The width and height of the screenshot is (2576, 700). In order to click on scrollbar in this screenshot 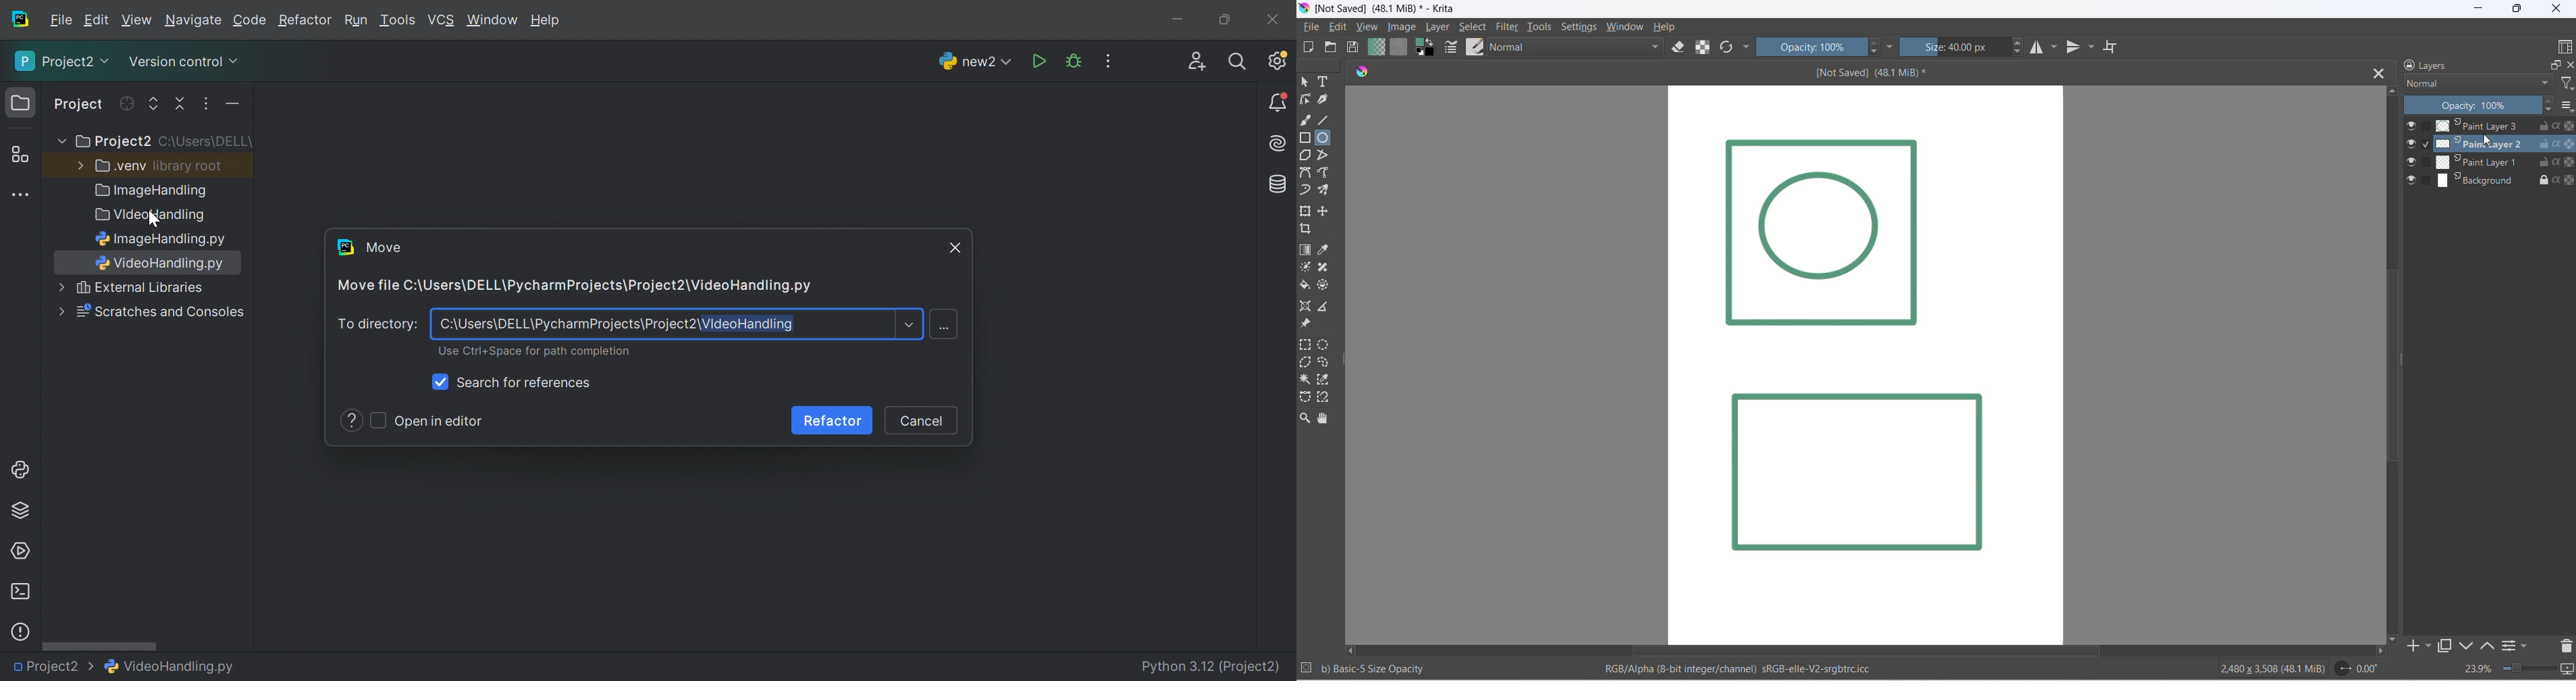, I will do `click(2402, 362)`.